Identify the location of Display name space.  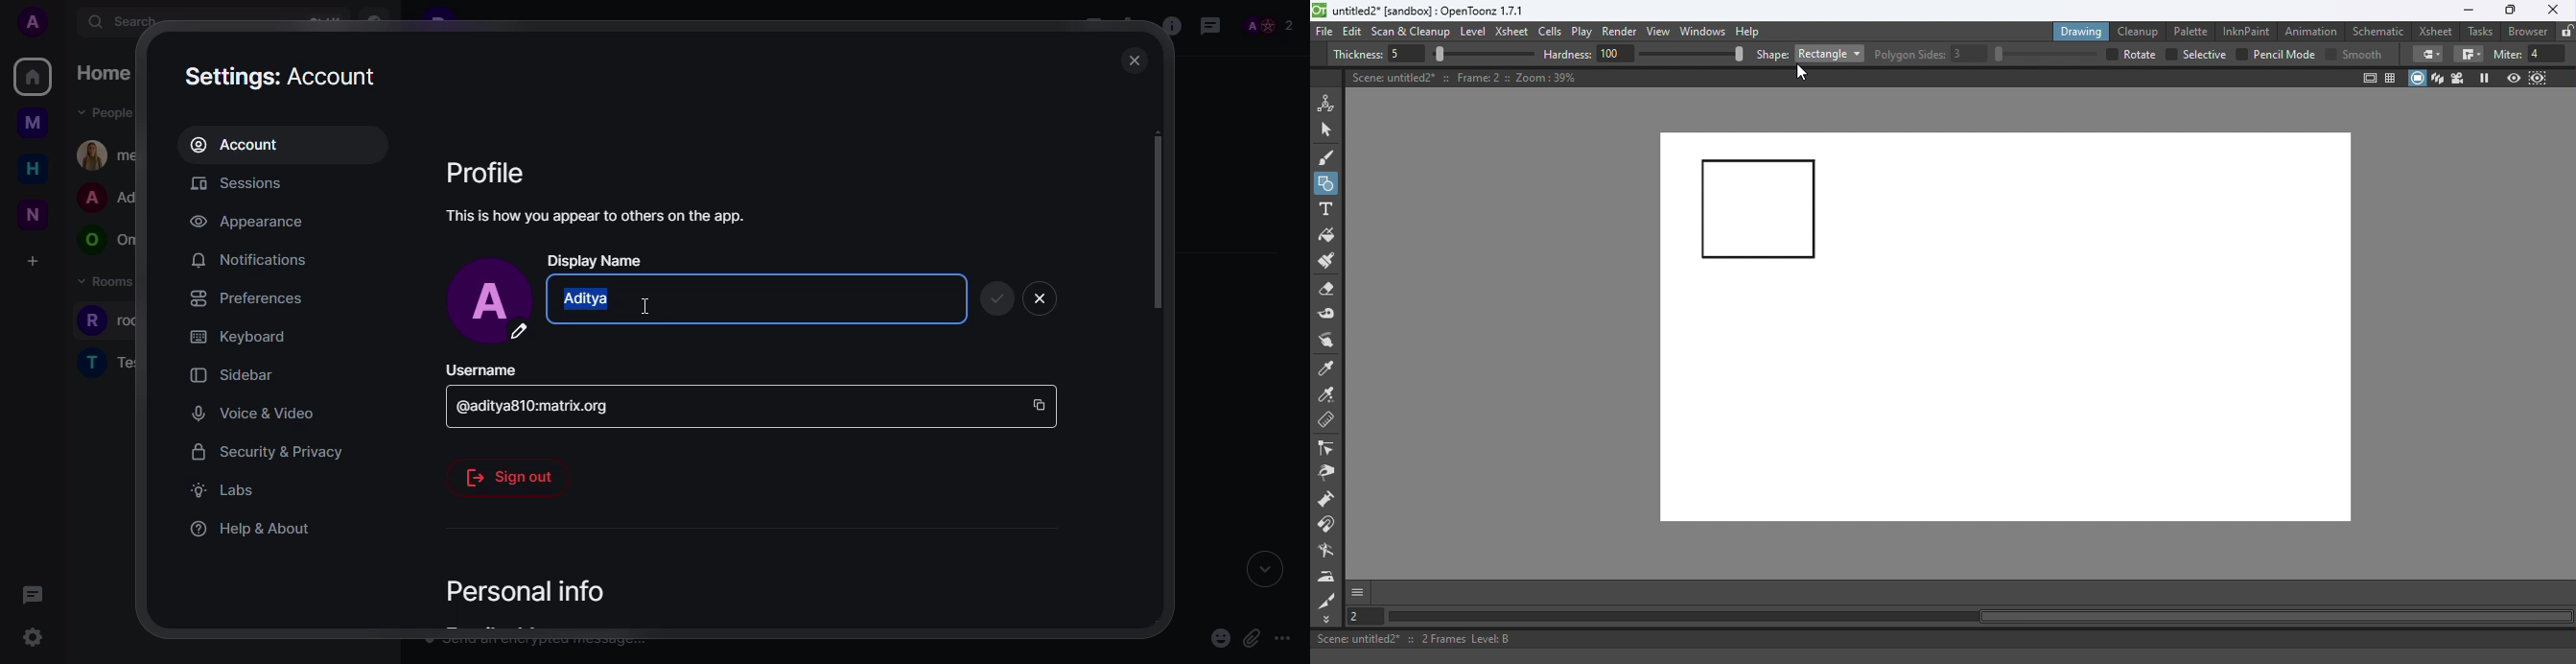
(749, 298).